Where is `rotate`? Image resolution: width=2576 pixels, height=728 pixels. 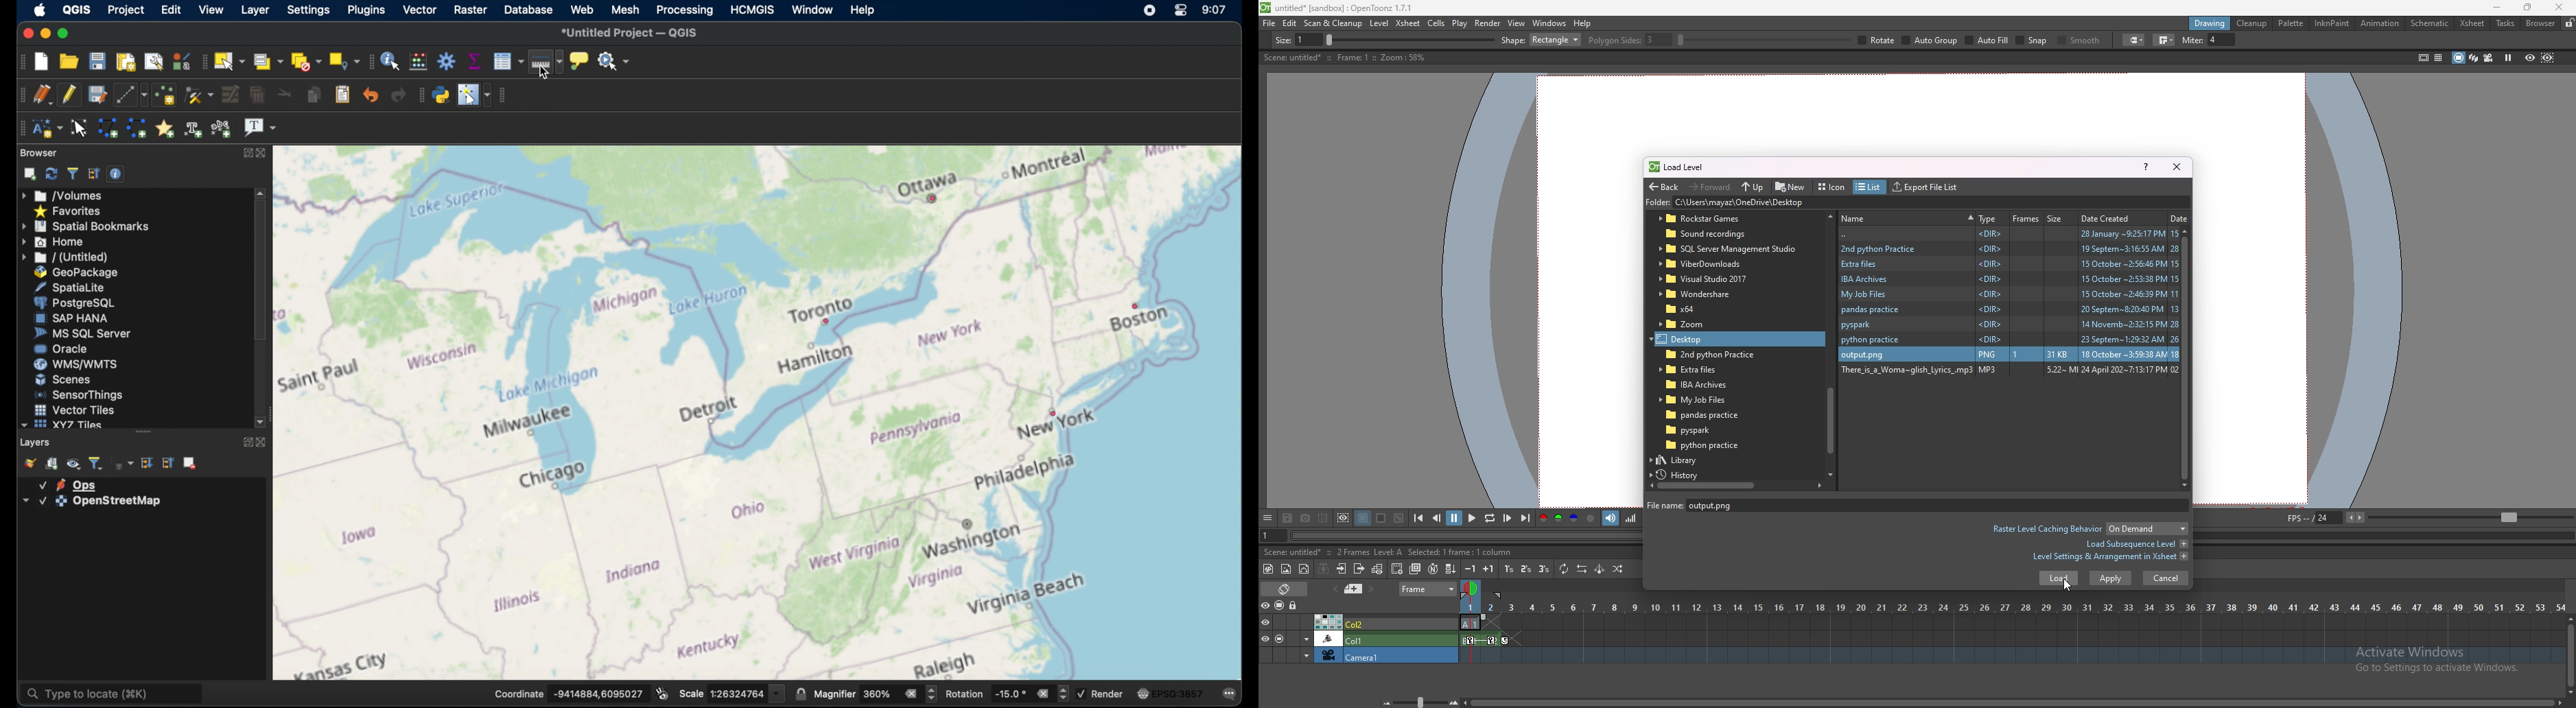
rotate is located at coordinates (2153, 40).